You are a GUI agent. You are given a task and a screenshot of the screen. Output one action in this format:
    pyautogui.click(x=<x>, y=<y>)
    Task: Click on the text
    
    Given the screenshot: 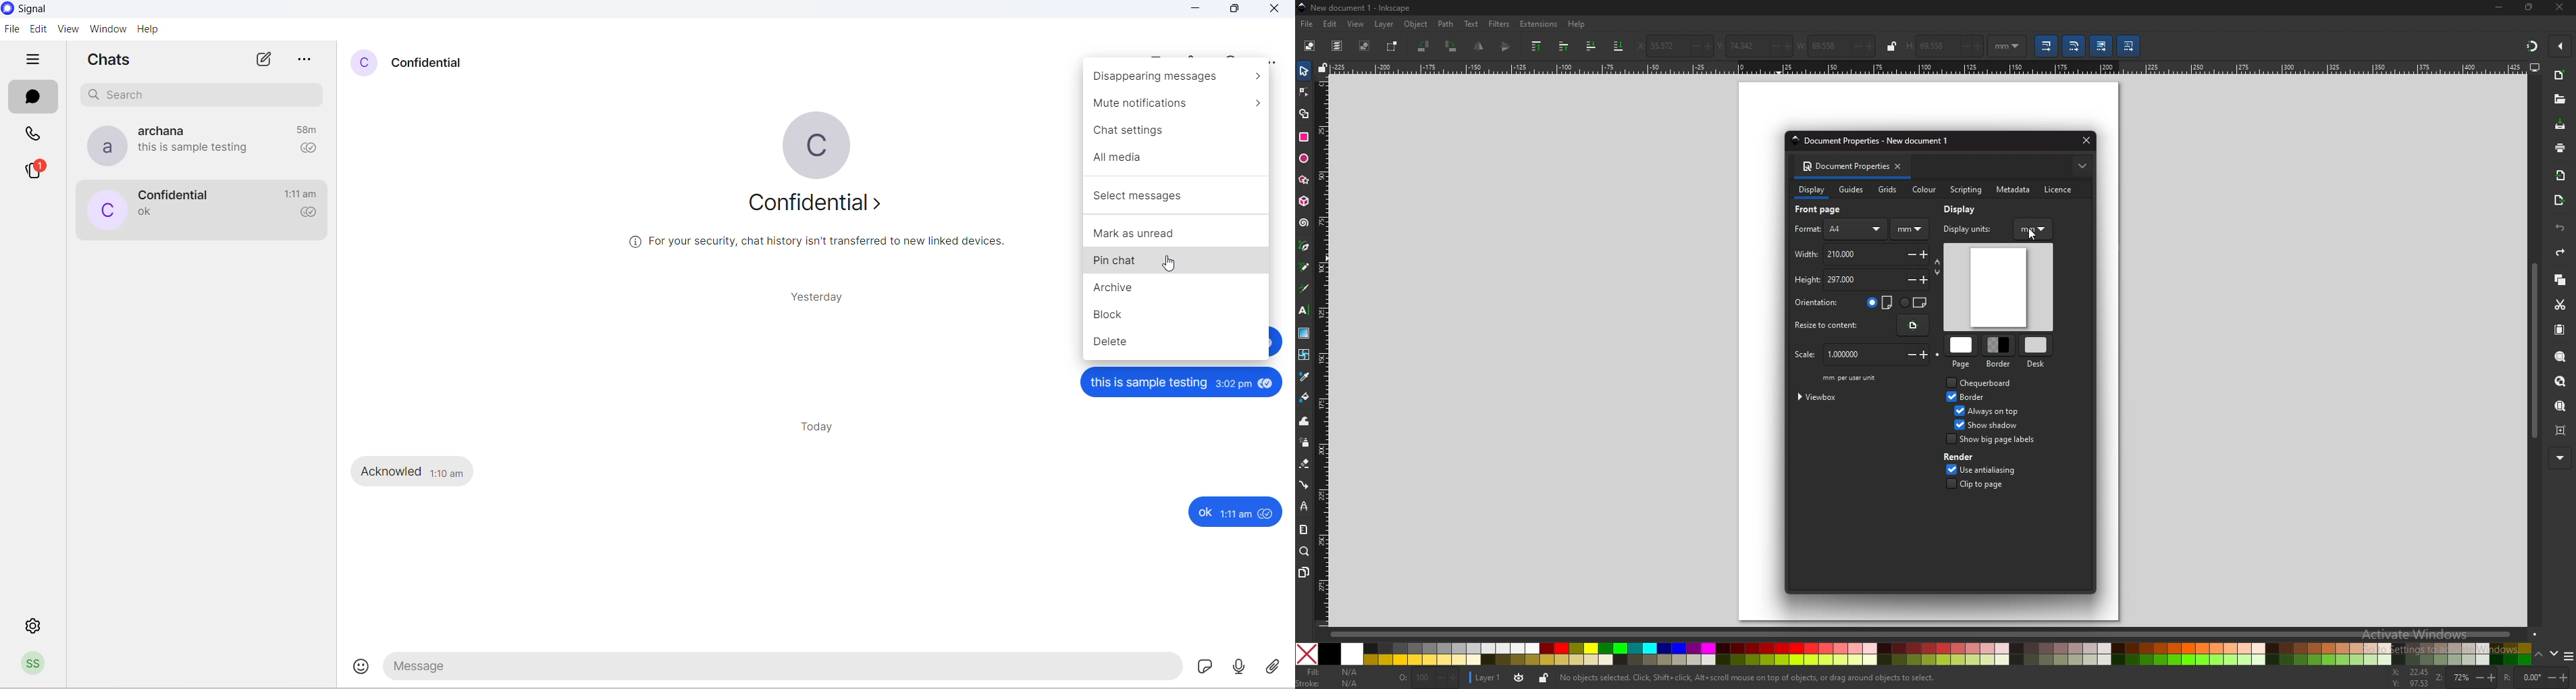 What is the action you would take?
    pyautogui.click(x=1472, y=24)
    